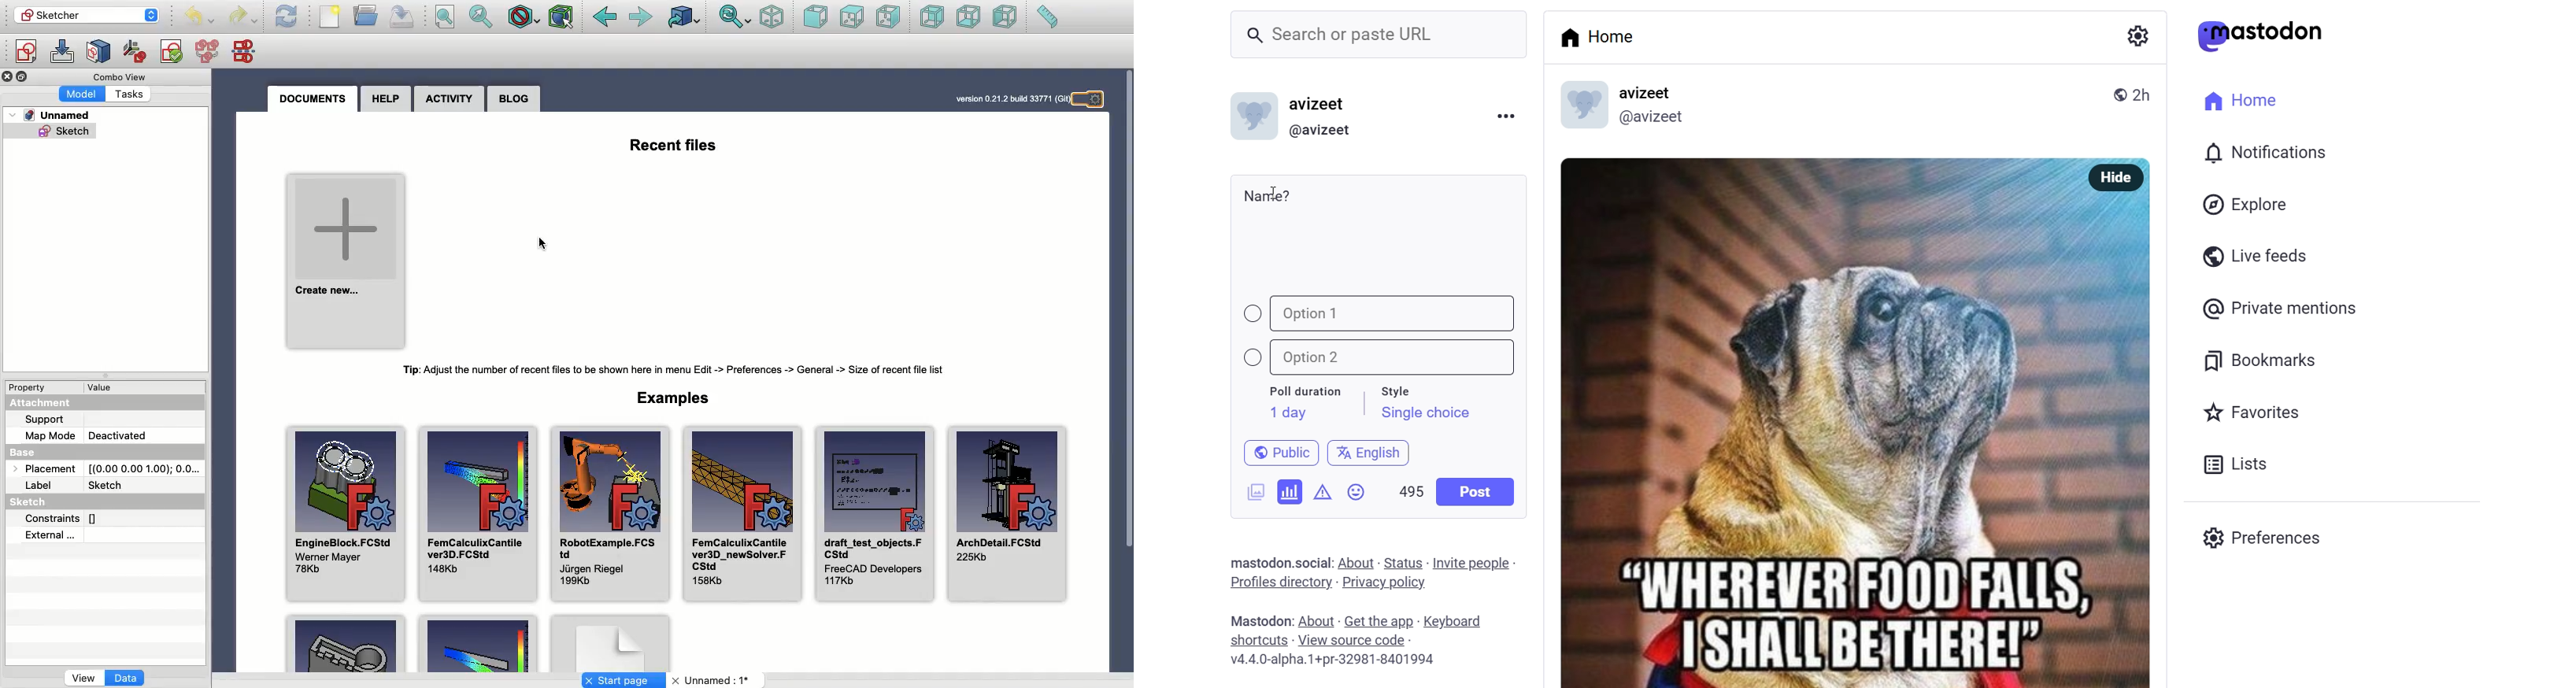  I want to click on Example 3, so click(612, 644).